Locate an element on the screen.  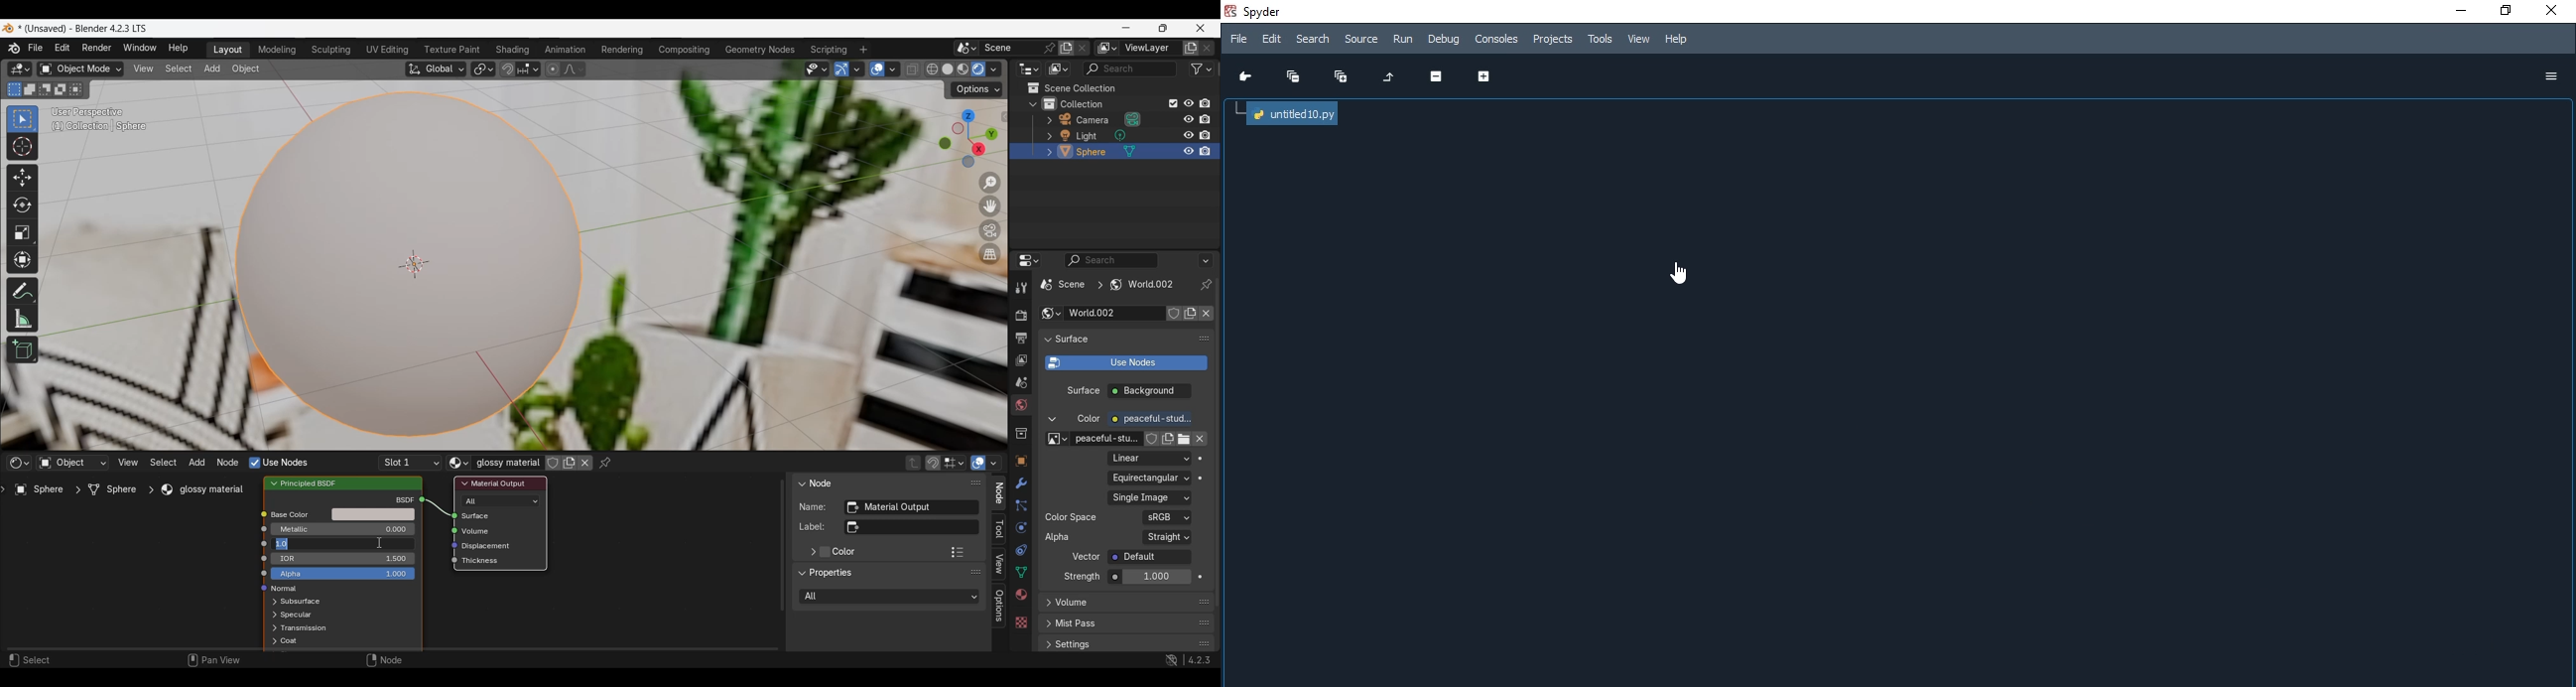
Toggle the camera view is located at coordinates (991, 231).